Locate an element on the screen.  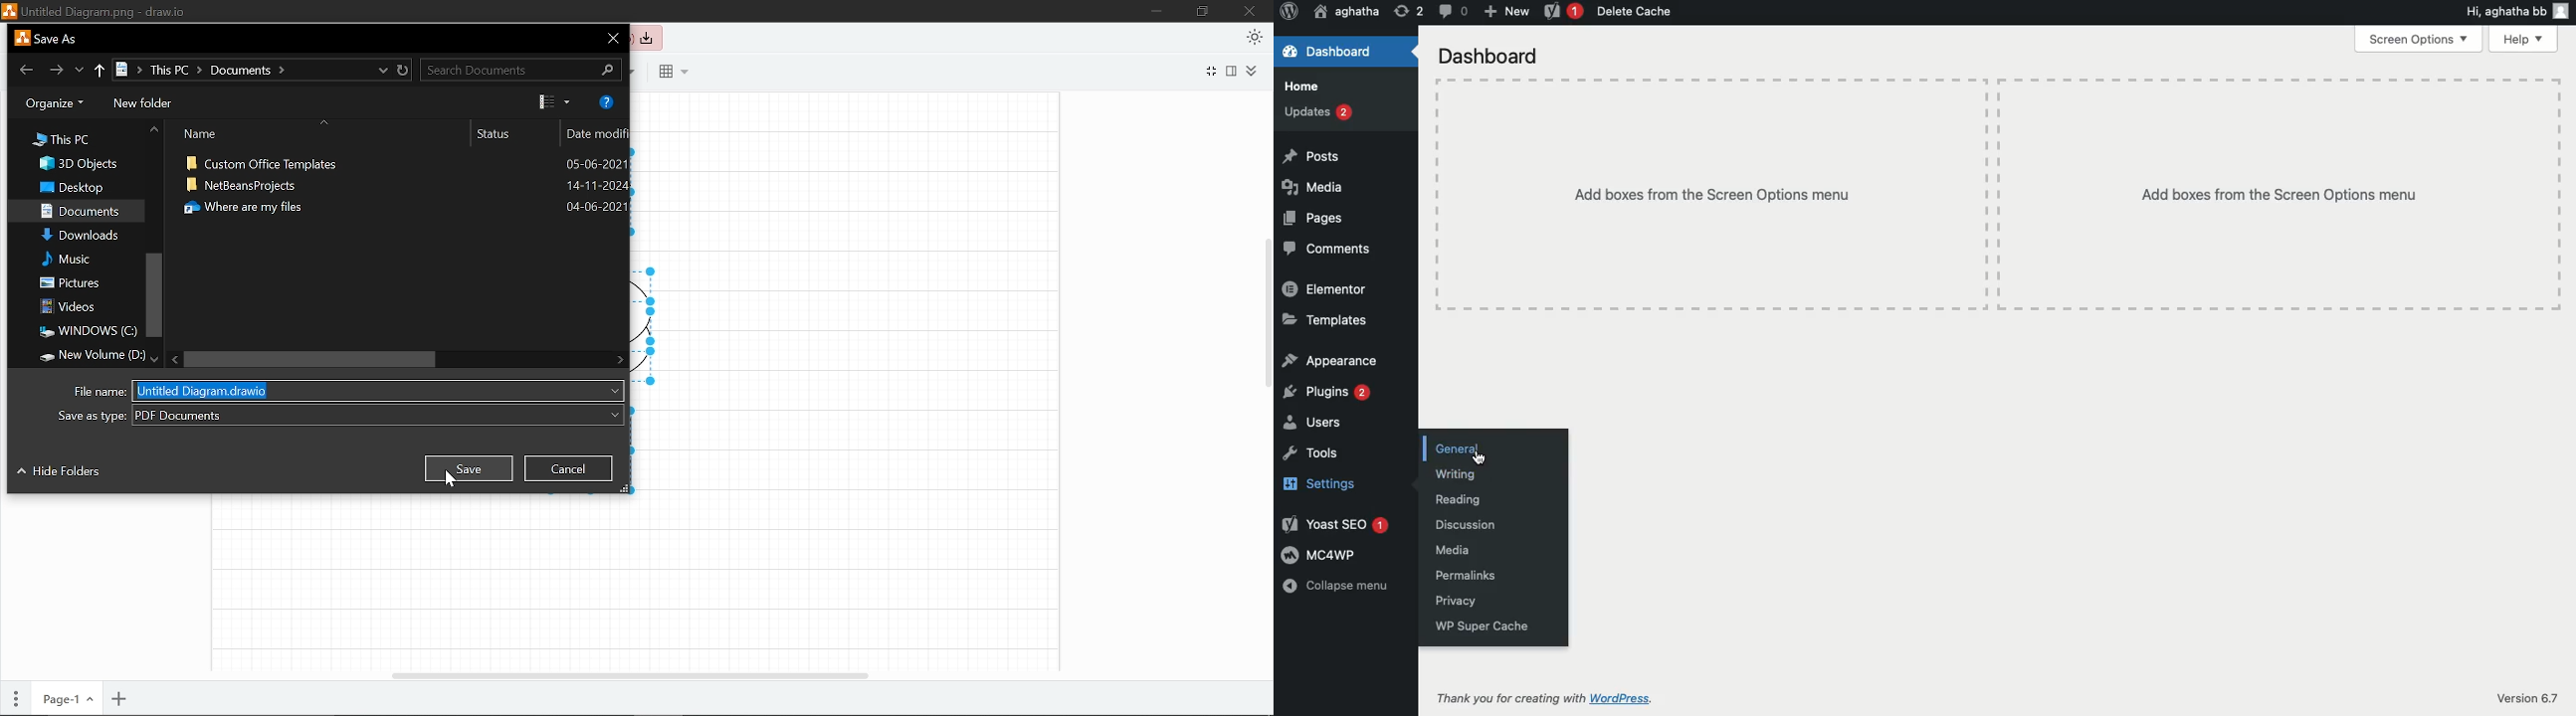
Help is located at coordinates (2525, 39).